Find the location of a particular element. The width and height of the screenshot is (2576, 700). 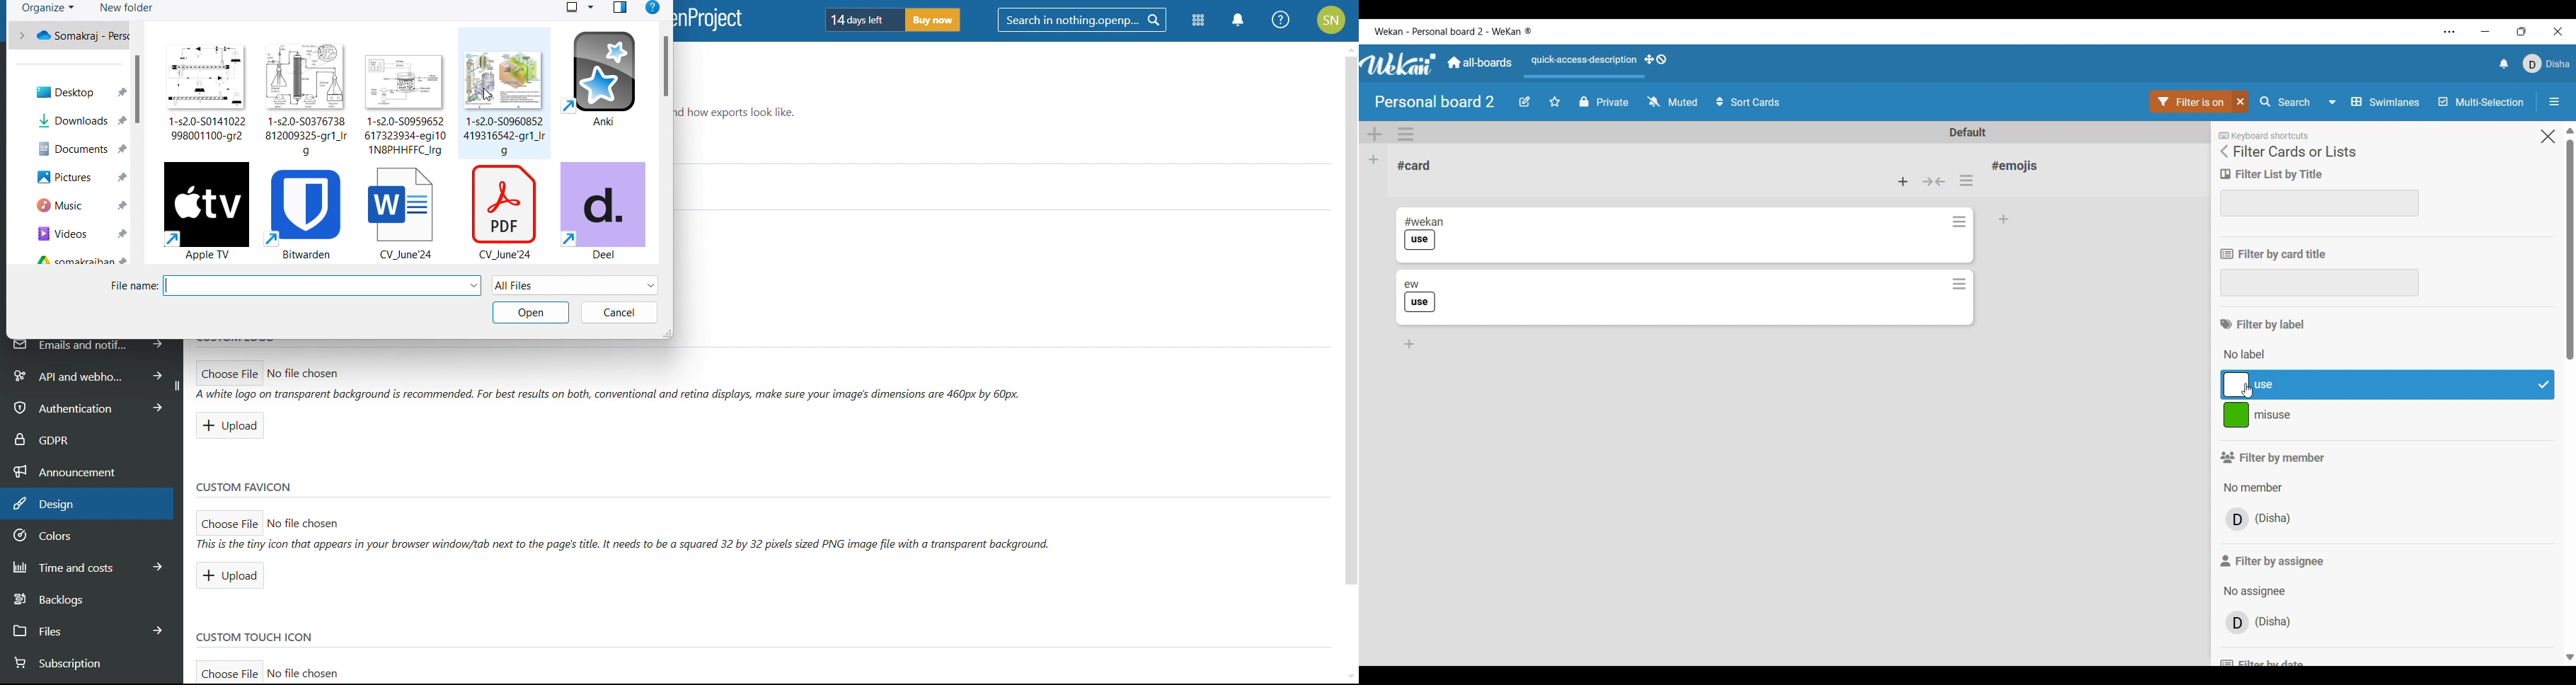

Edit is located at coordinates (1524, 102).